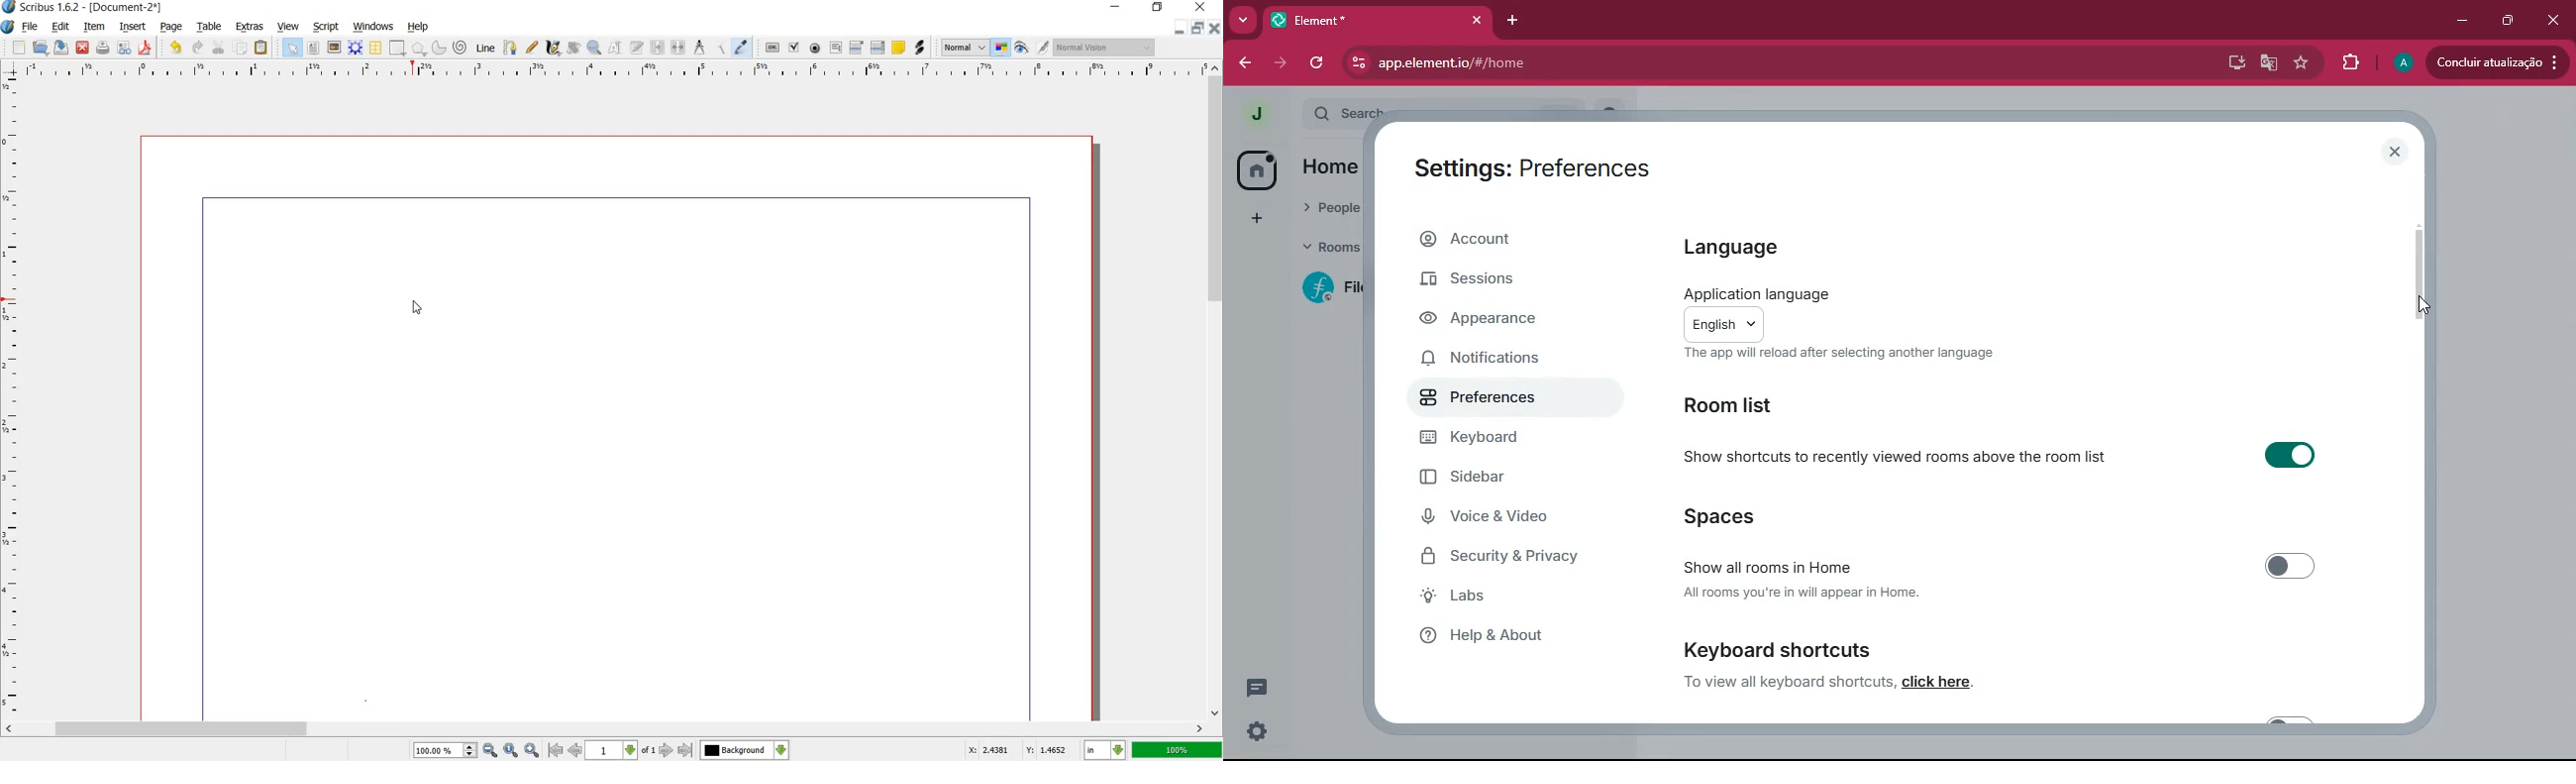 The width and height of the screenshot is (2576, 784). Describe the element at coordinates (173, 48) in the screenshot. I see `UNDO` at that location.